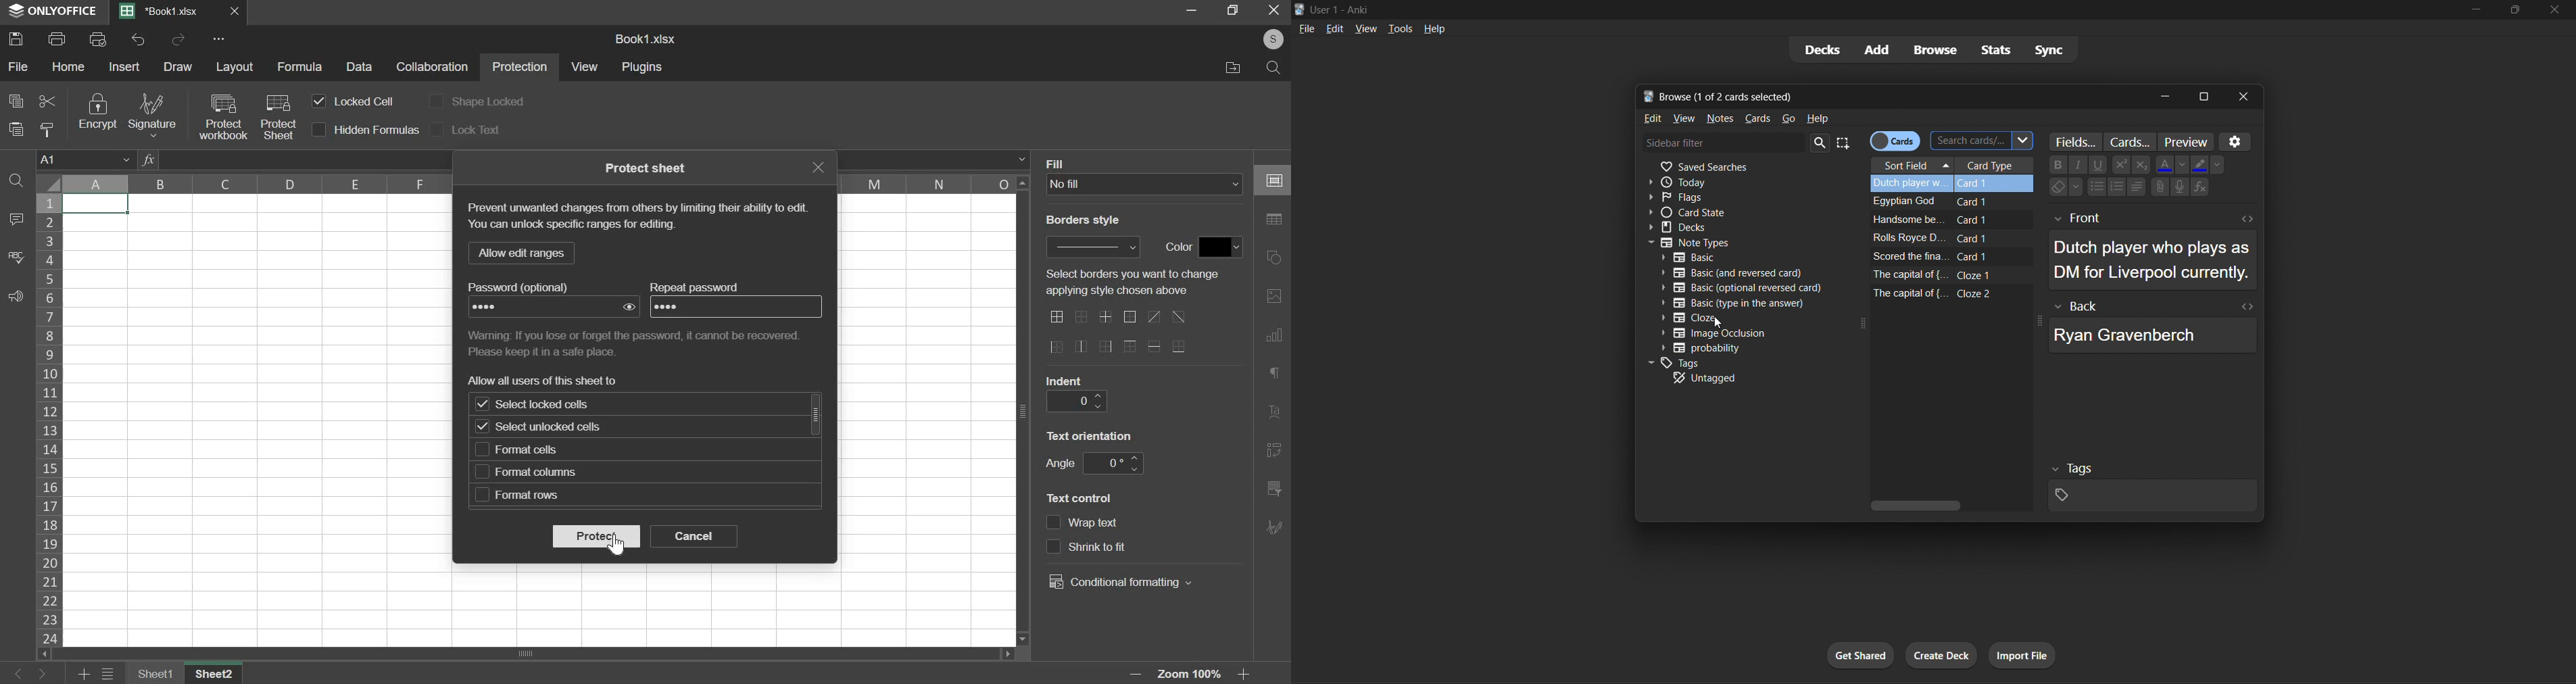  I want to click on cards, so click(1756, 116).